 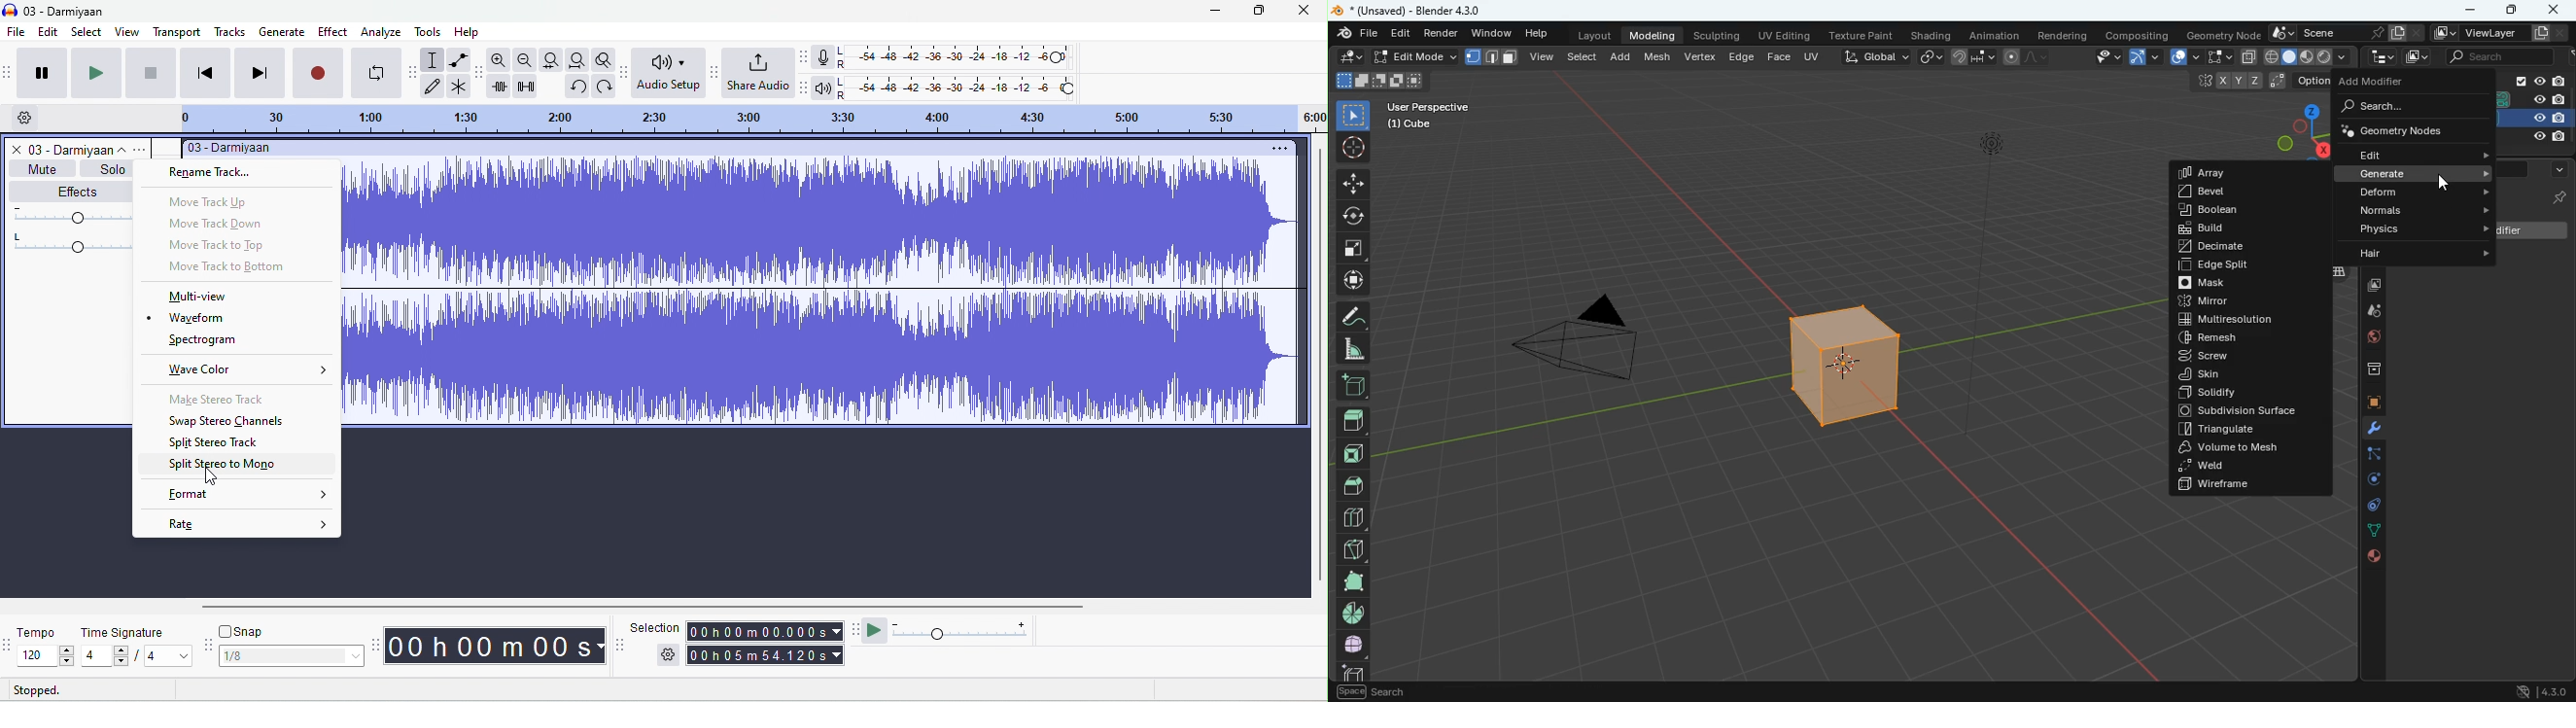 What do you see at coordinates (2249, 57) in the screenshot?
I see `copy` at bounding box center [2249, 57].